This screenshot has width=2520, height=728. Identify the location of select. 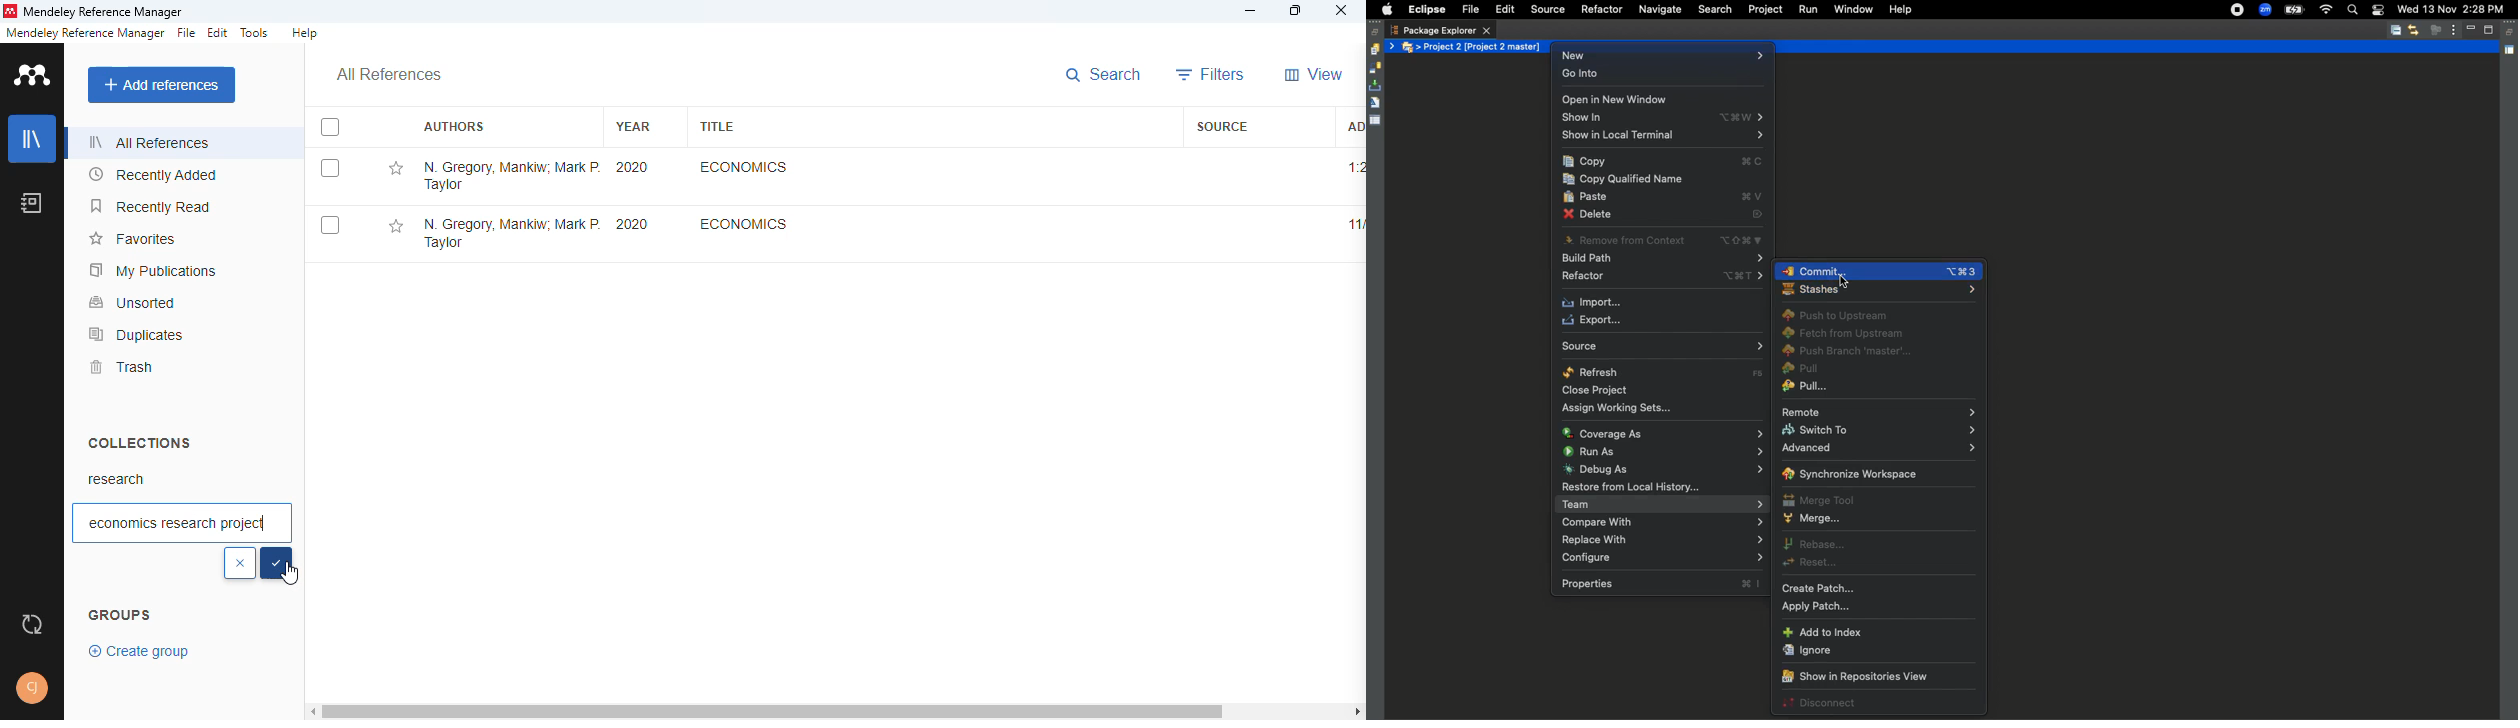
(330, 168).